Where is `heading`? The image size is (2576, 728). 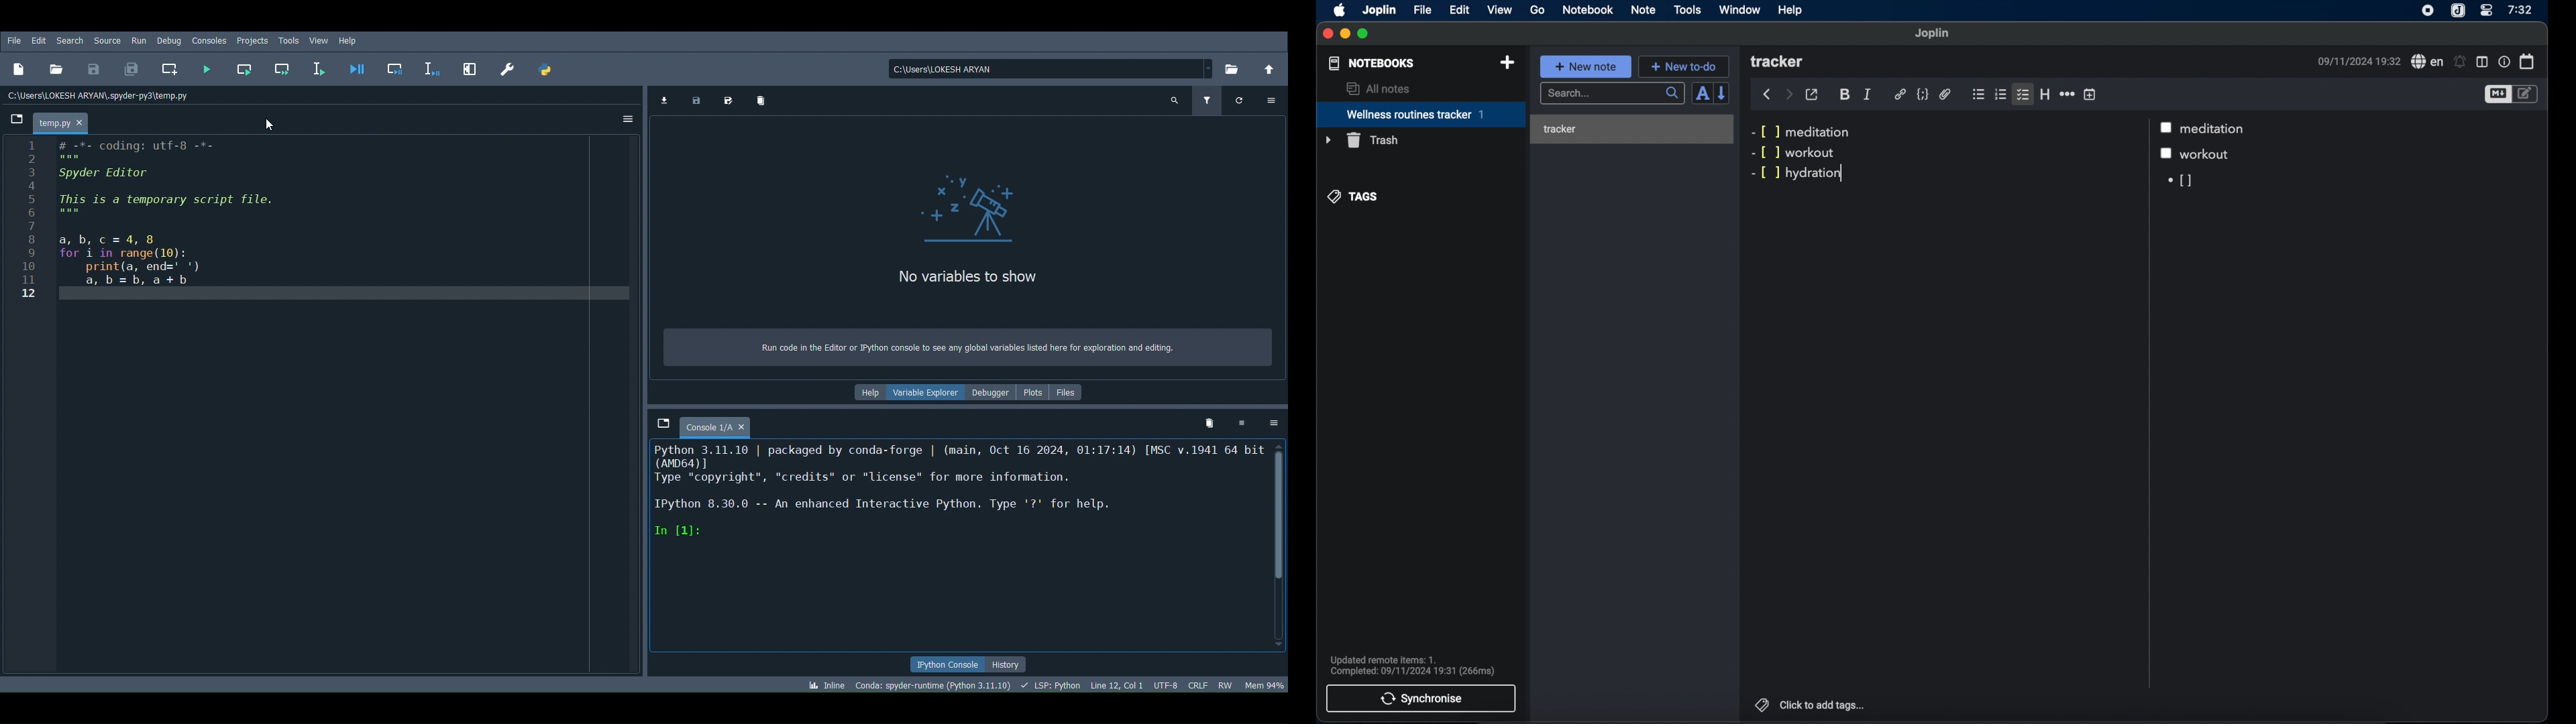 heading is located at coordinates (2045, 94).